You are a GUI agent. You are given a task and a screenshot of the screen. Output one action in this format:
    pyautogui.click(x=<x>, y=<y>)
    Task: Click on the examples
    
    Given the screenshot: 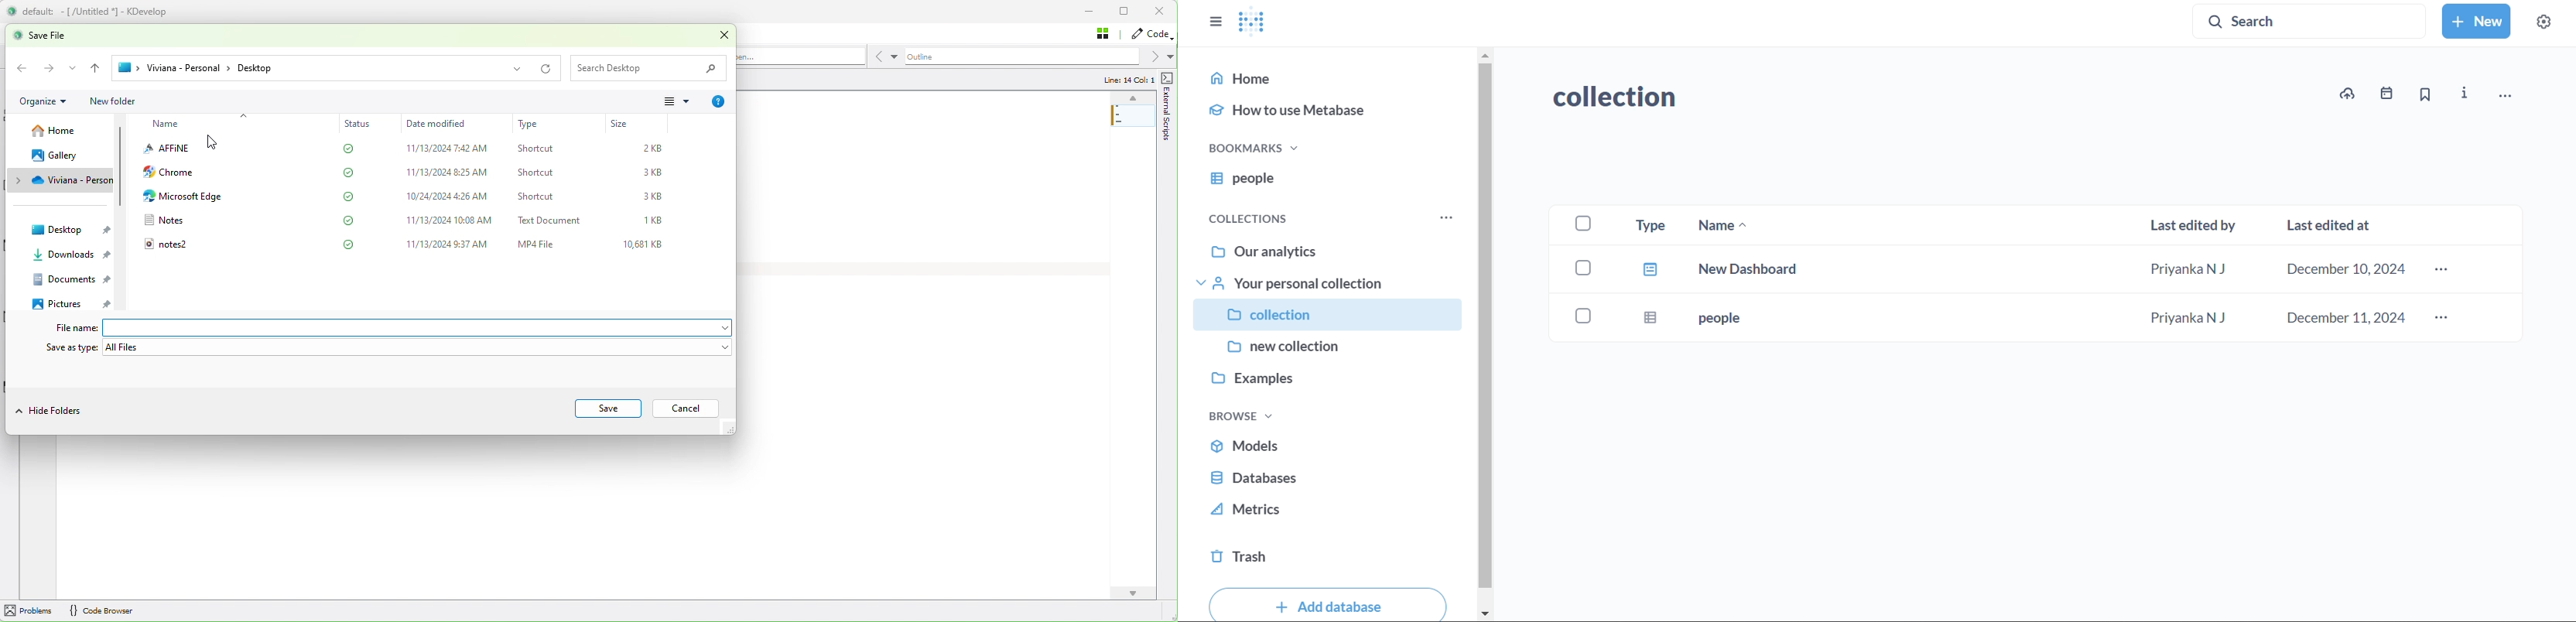 What is the action you would take?
    pyautogui.click(x=1326, y=381)
    